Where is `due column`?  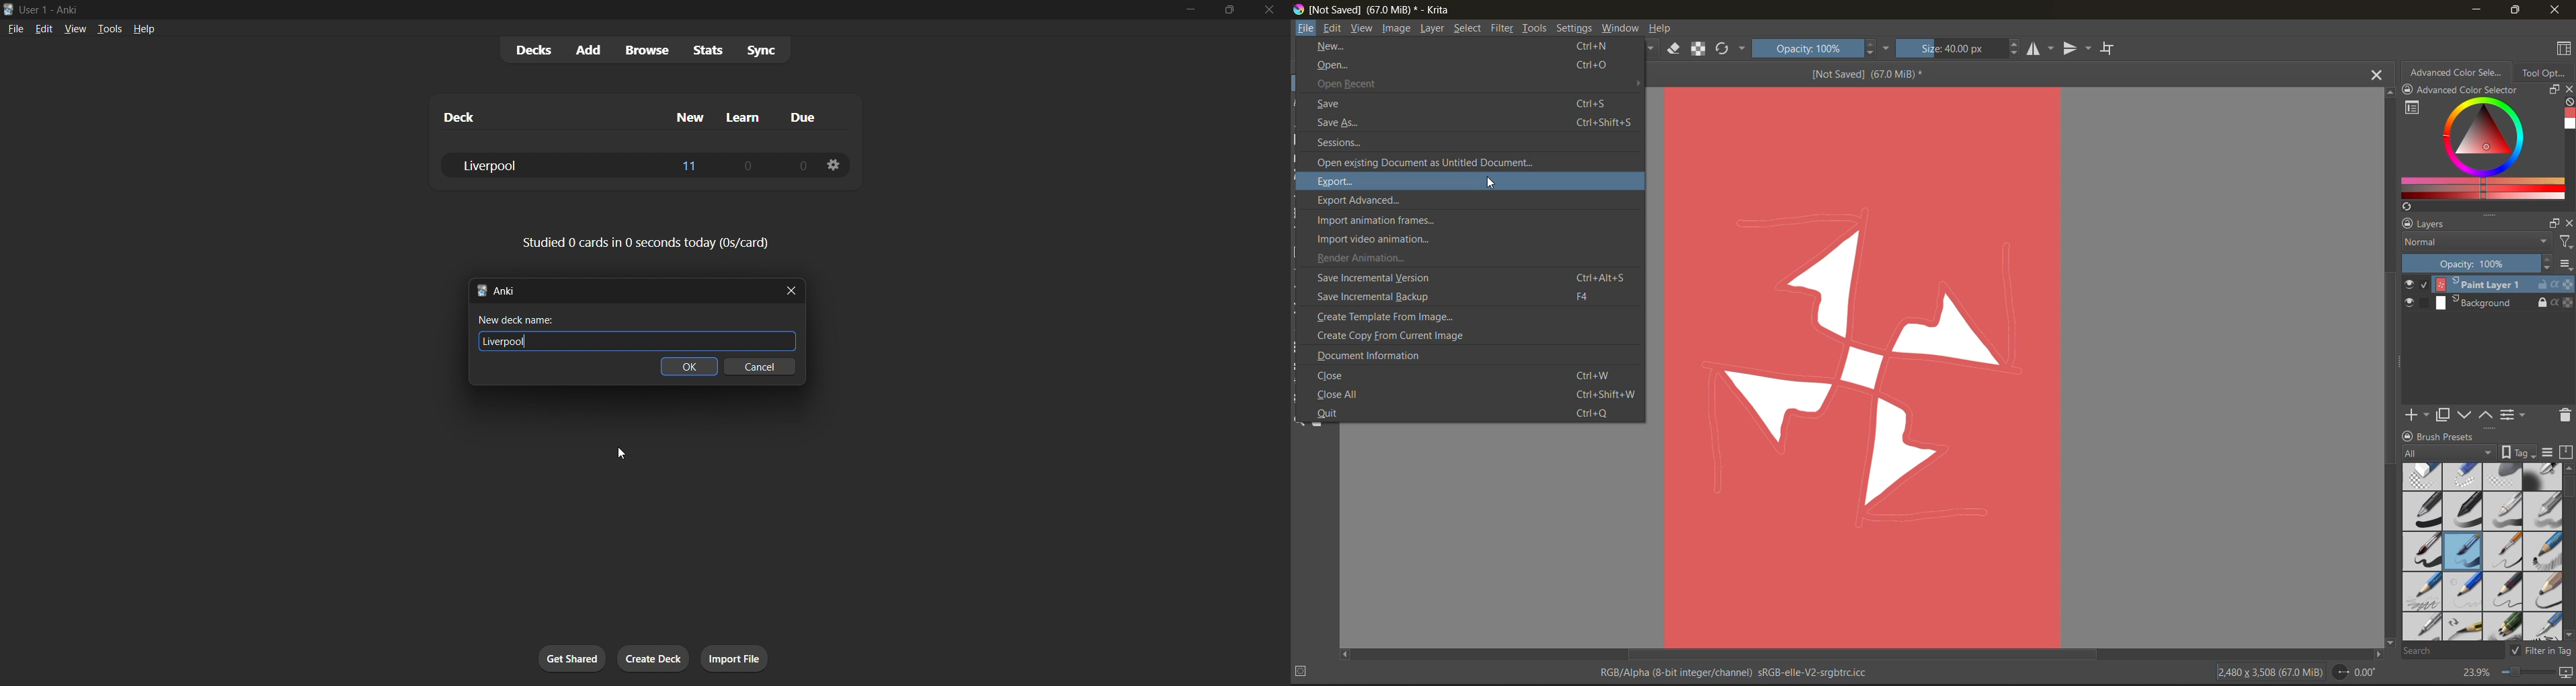 due column is located at coordinates (810, 118).